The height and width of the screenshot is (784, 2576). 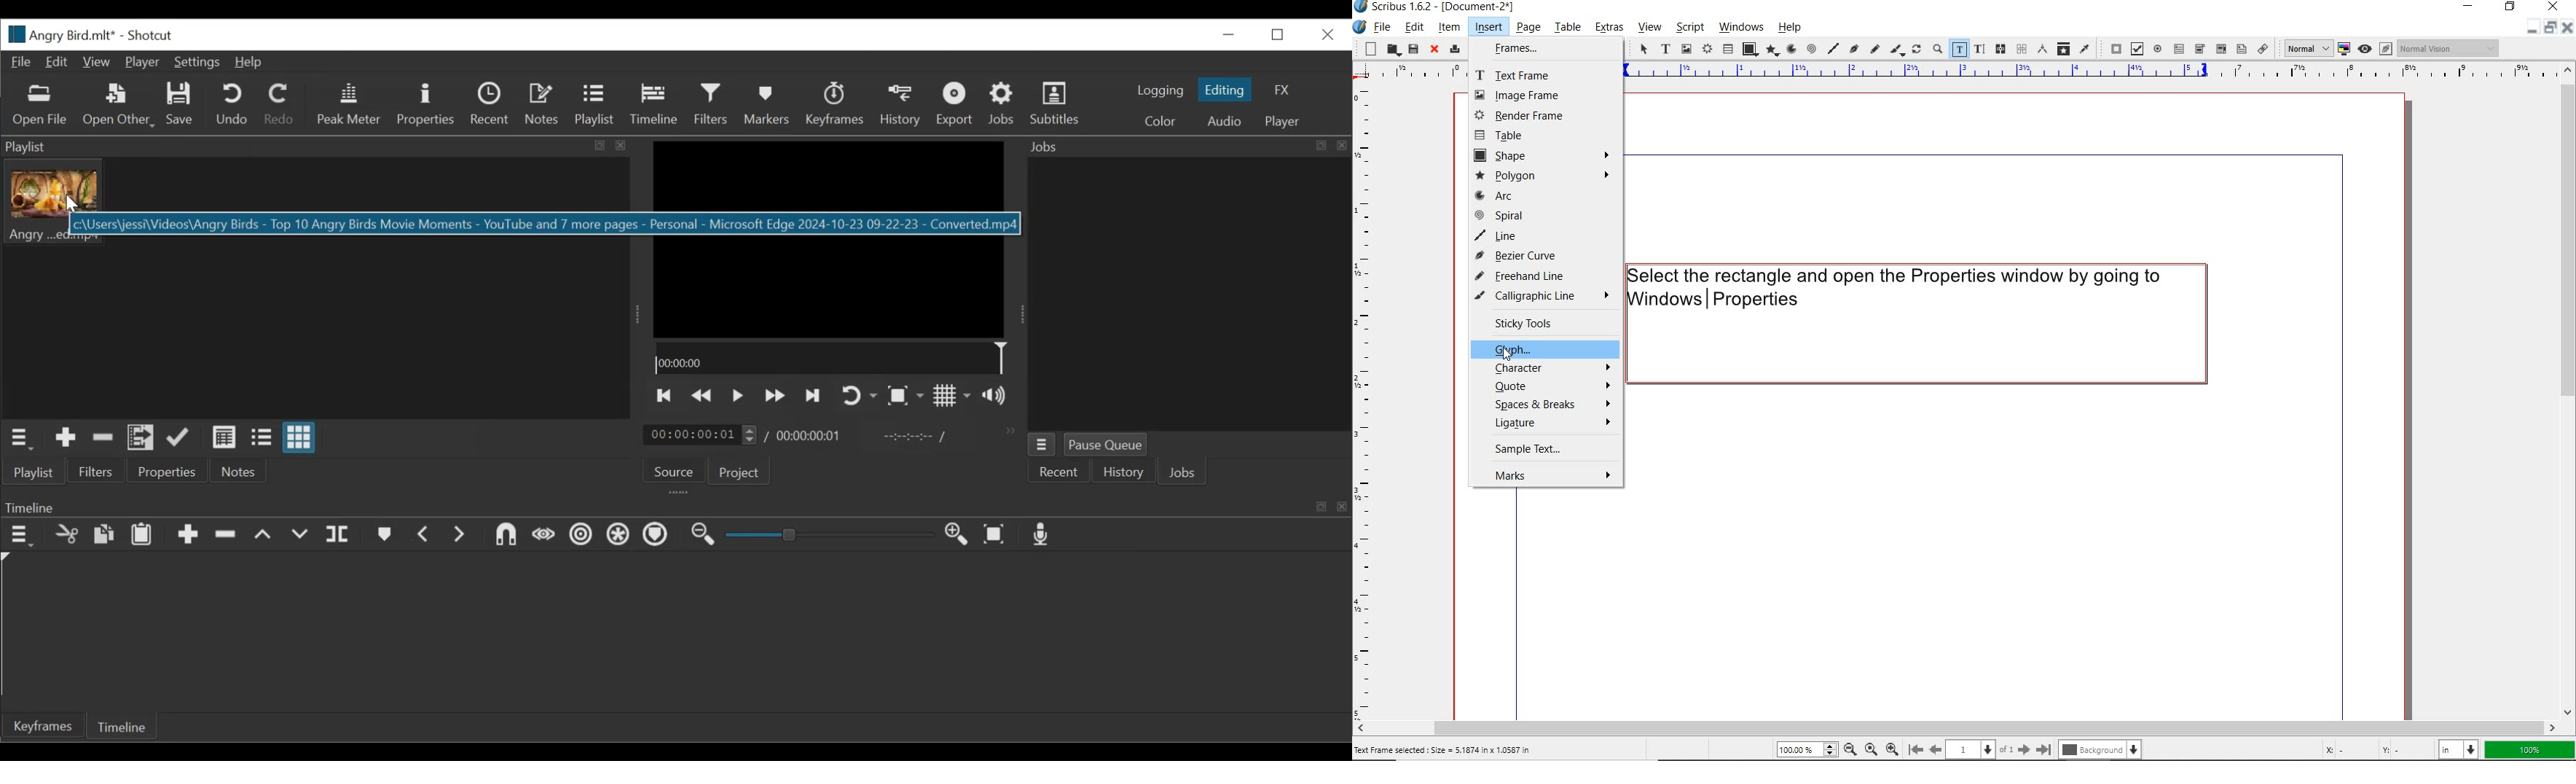 What do you see at coordinates (1554, 349) in the screenshot?
I see `glyph` at bounding box center [1554, 349].